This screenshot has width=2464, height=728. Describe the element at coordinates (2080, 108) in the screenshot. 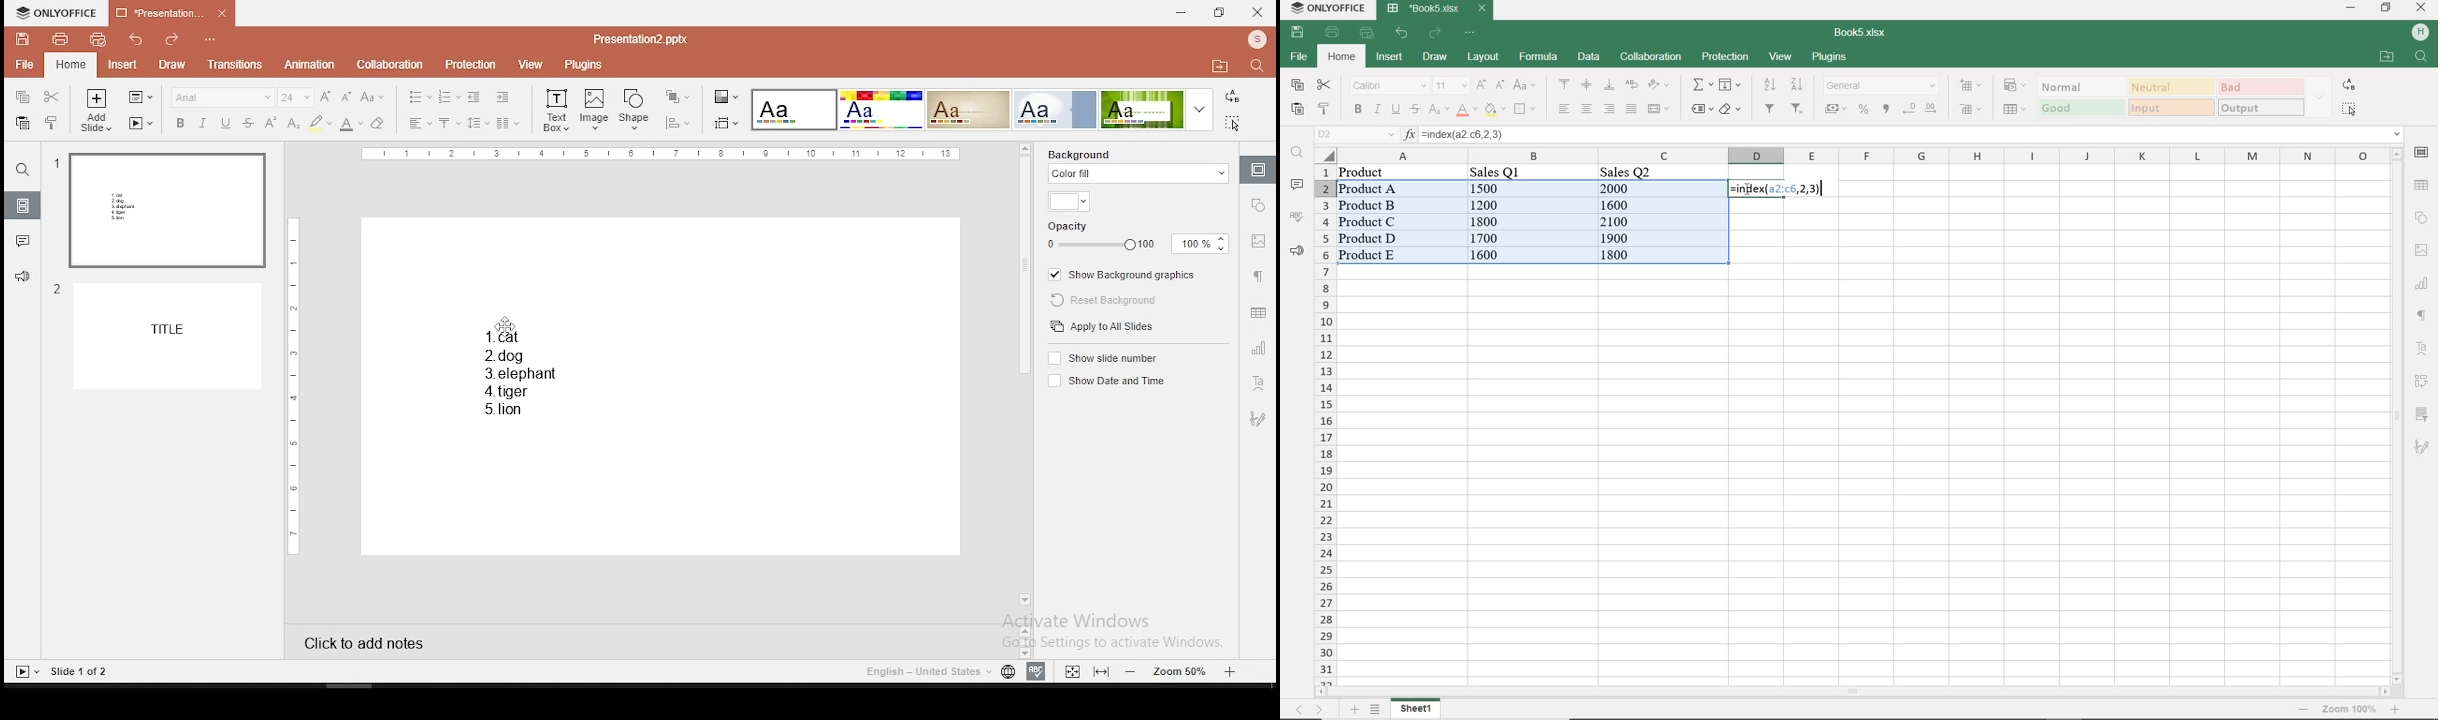

I see `good` at that location.